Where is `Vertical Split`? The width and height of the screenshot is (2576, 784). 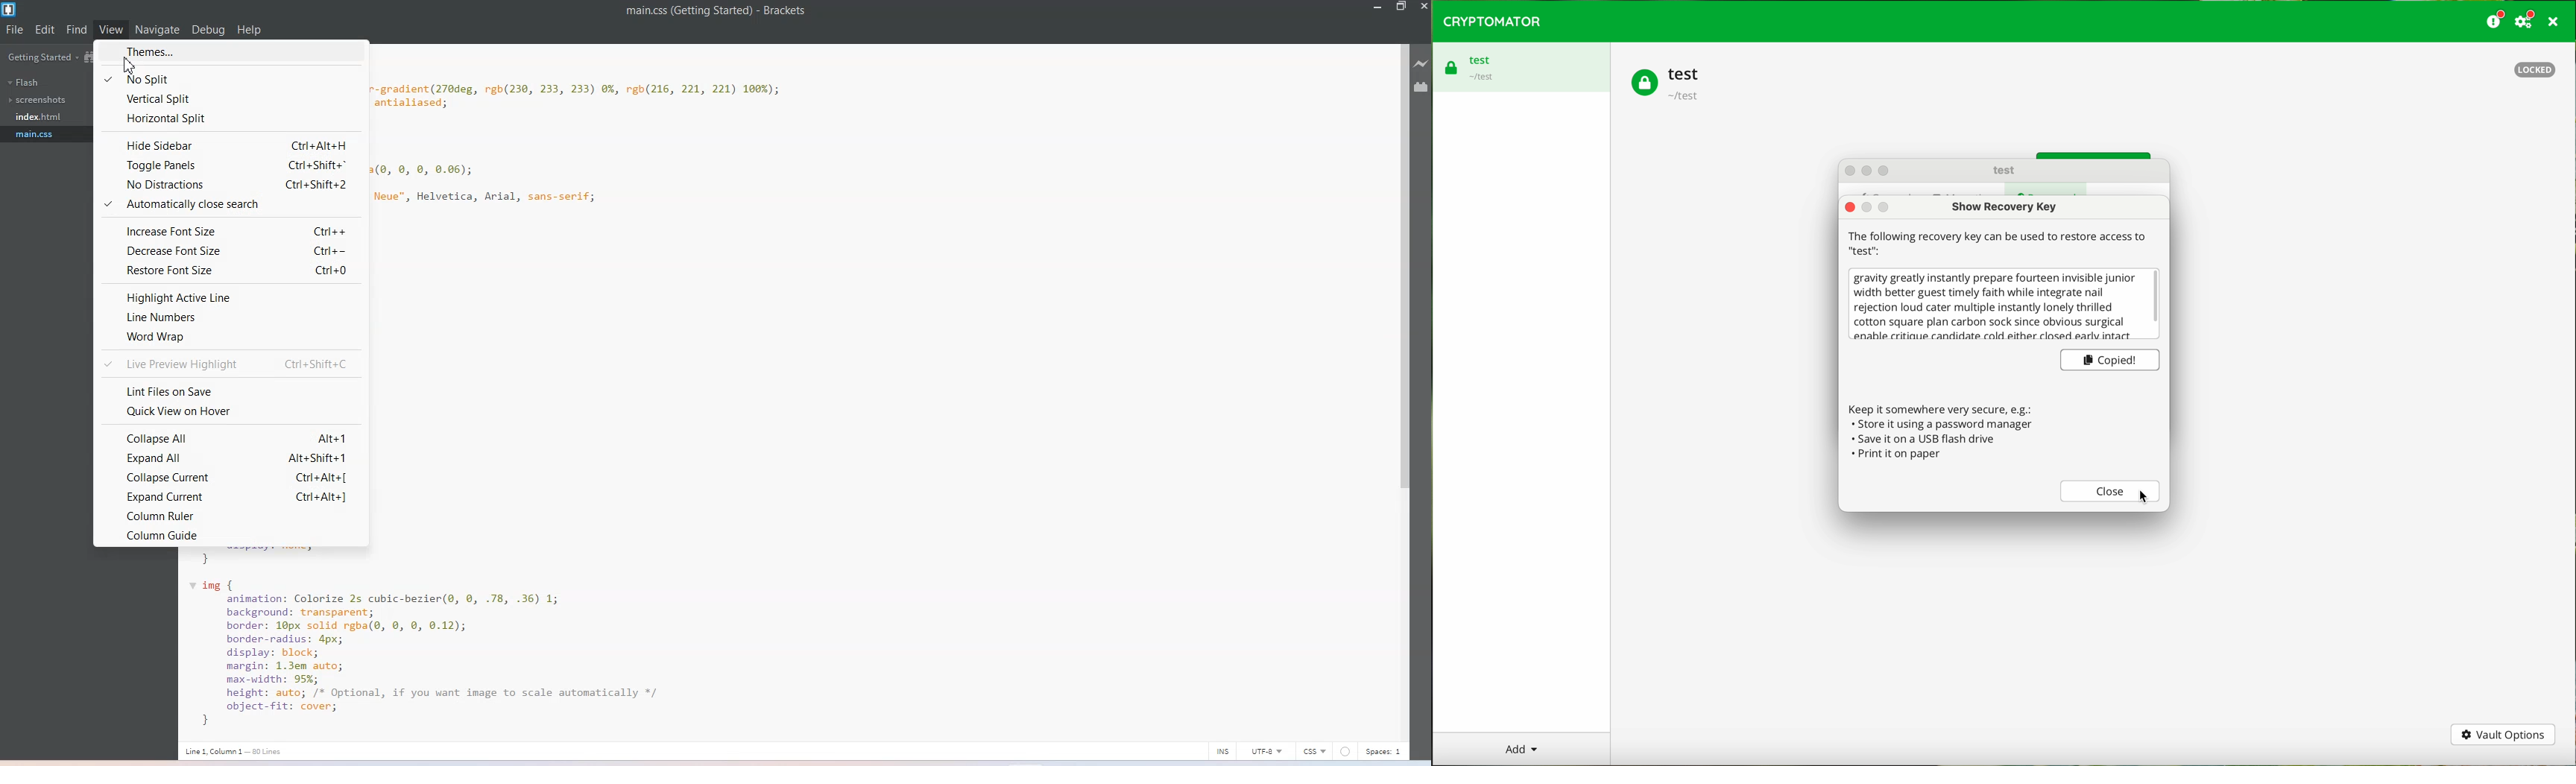 Vertical Split is located at coordinates (231, 99).